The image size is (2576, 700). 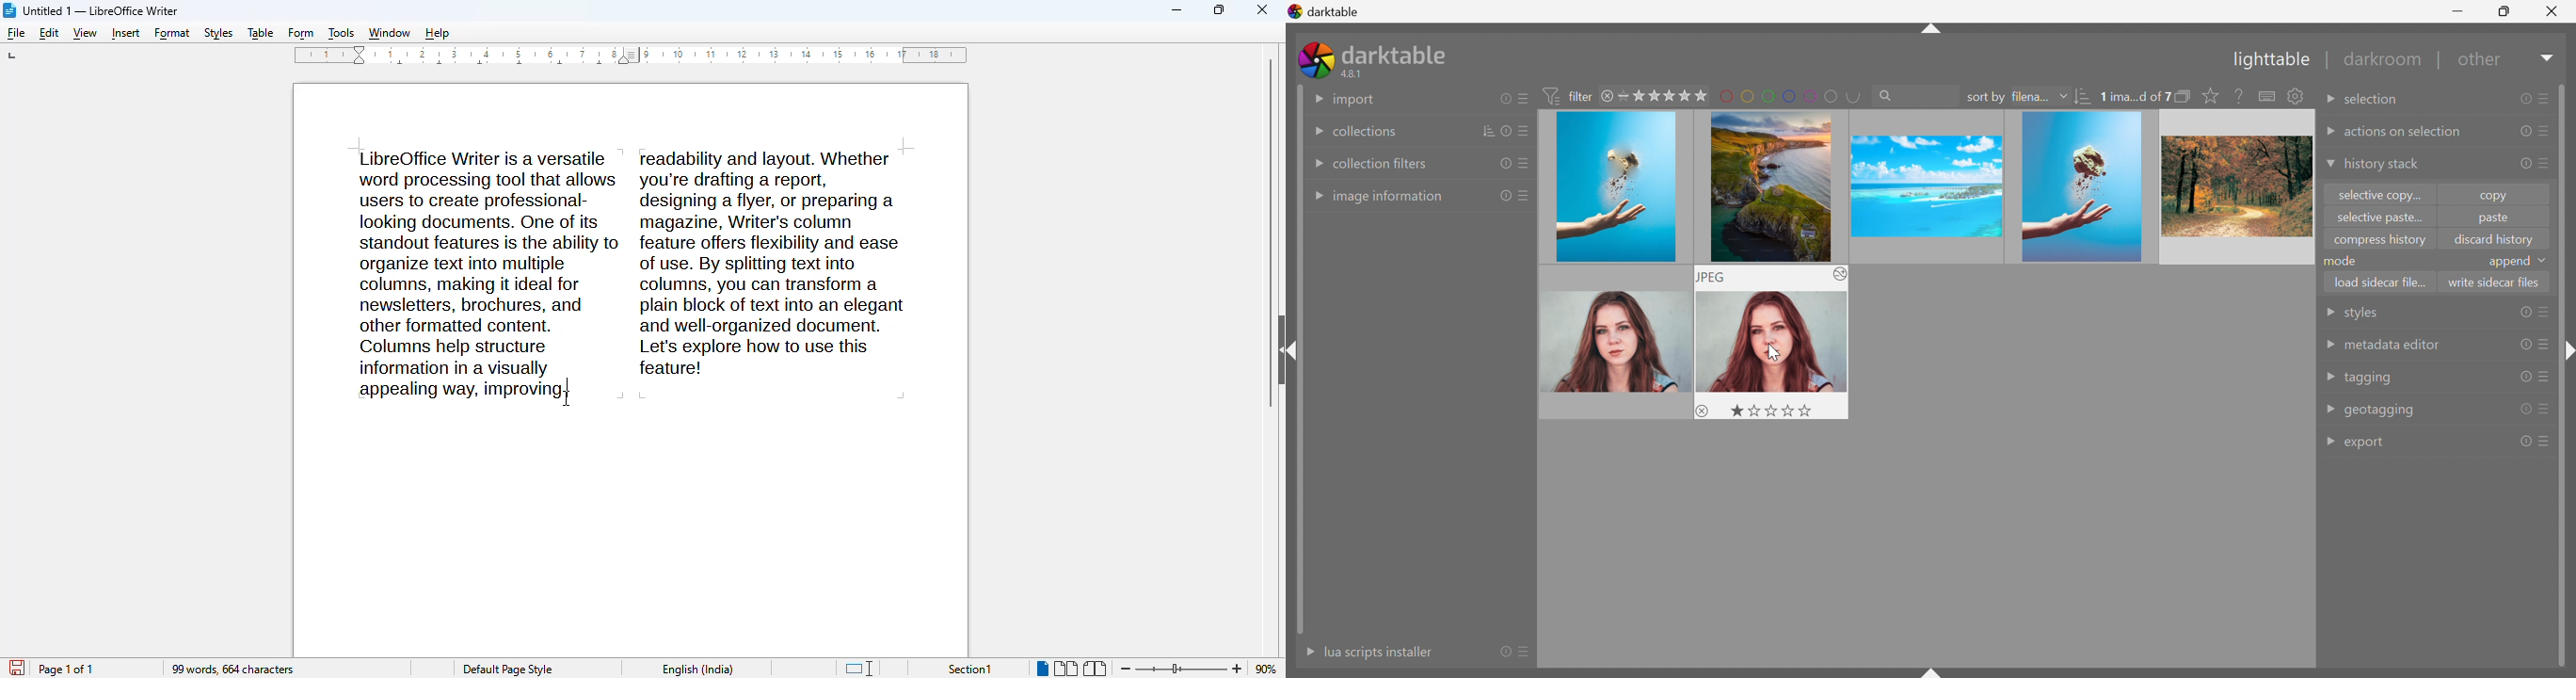 What do you see at coordinates (233, 670) in the screenshot?
I see `99 words, 664 characters` at bounding box center [233, 670].